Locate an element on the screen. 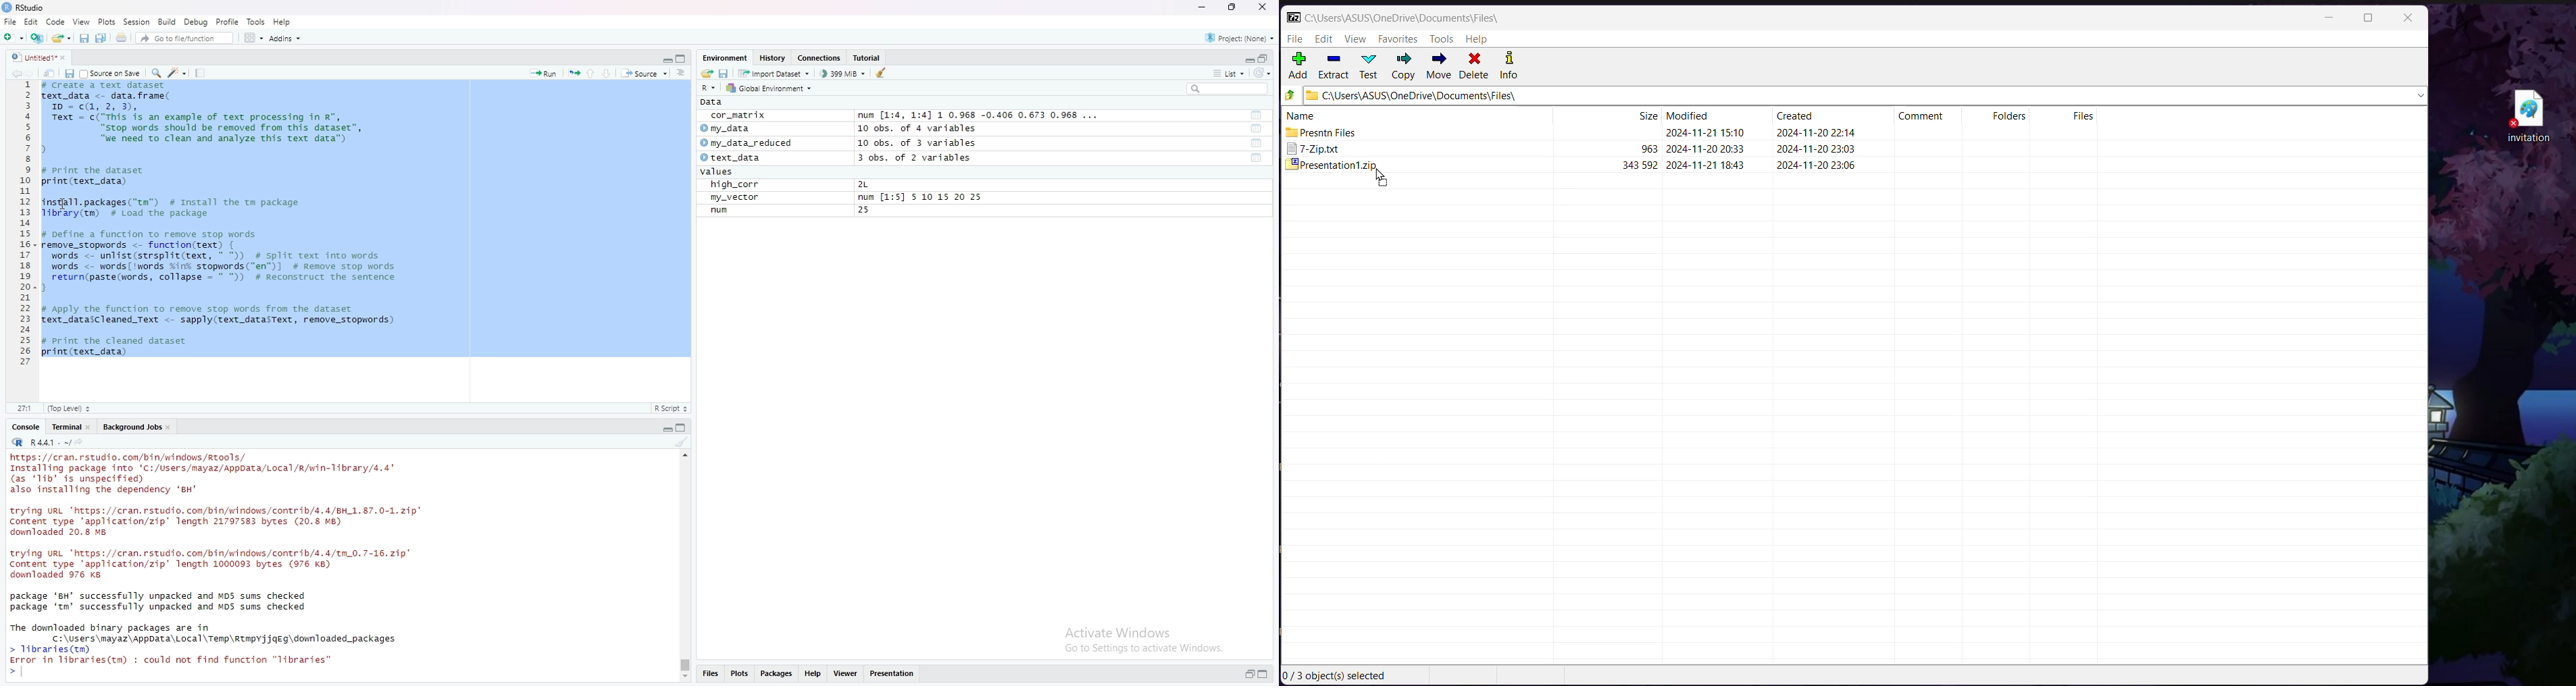 This screenshot has height=700, width=2576. text_data is located at coordinates (728, 158).